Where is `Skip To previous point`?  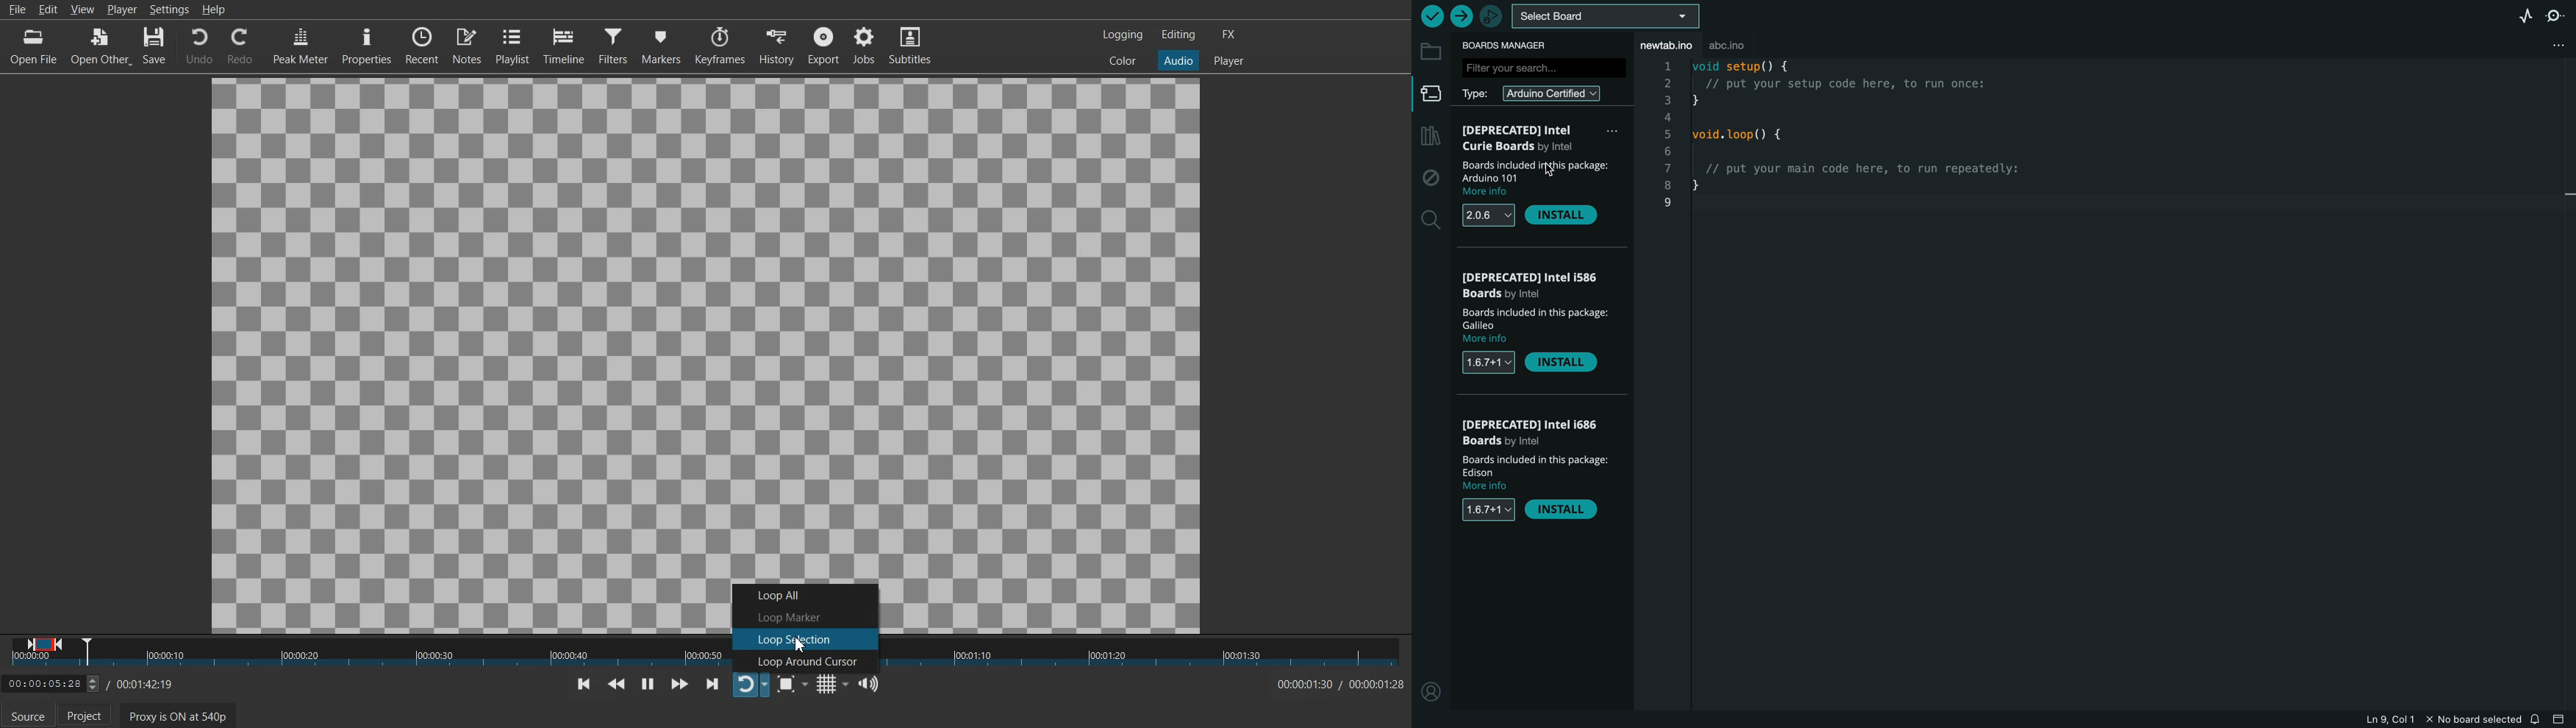 Skip To previous point is located at coordinates (584, 684).